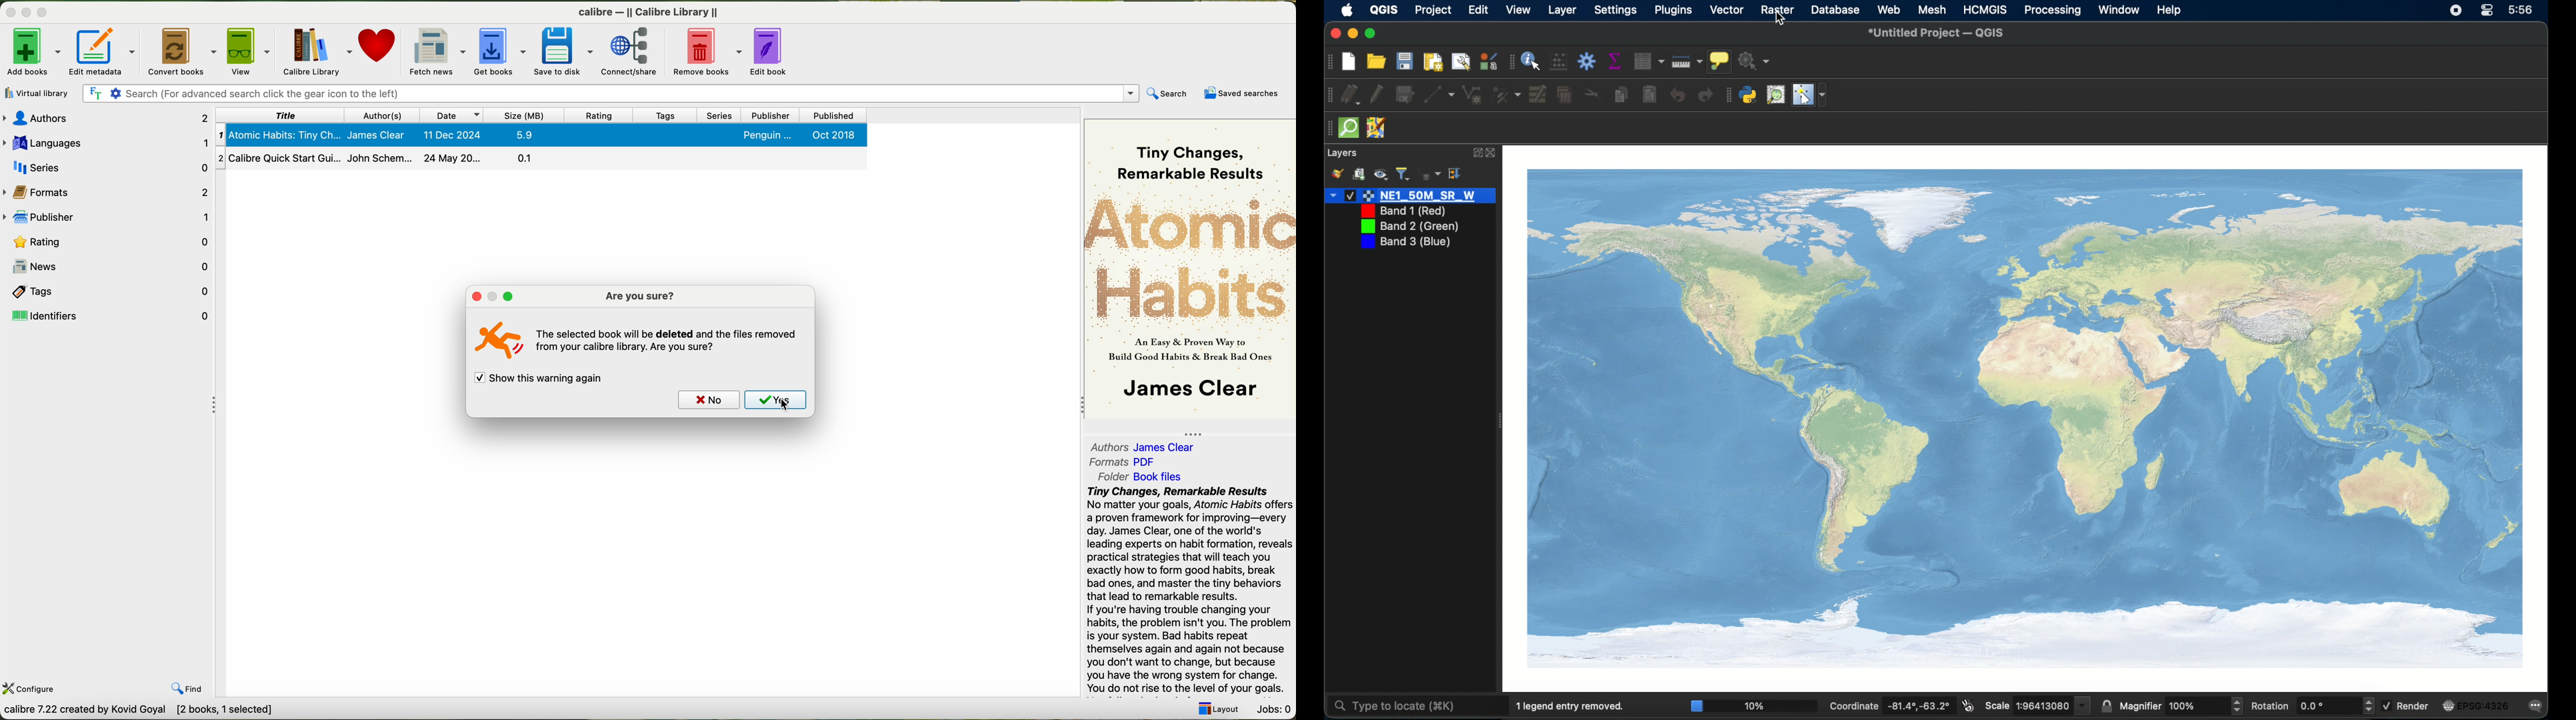  Describe the element at coordinates (1562, 10) in the screenshot. I see `layer` at that location.